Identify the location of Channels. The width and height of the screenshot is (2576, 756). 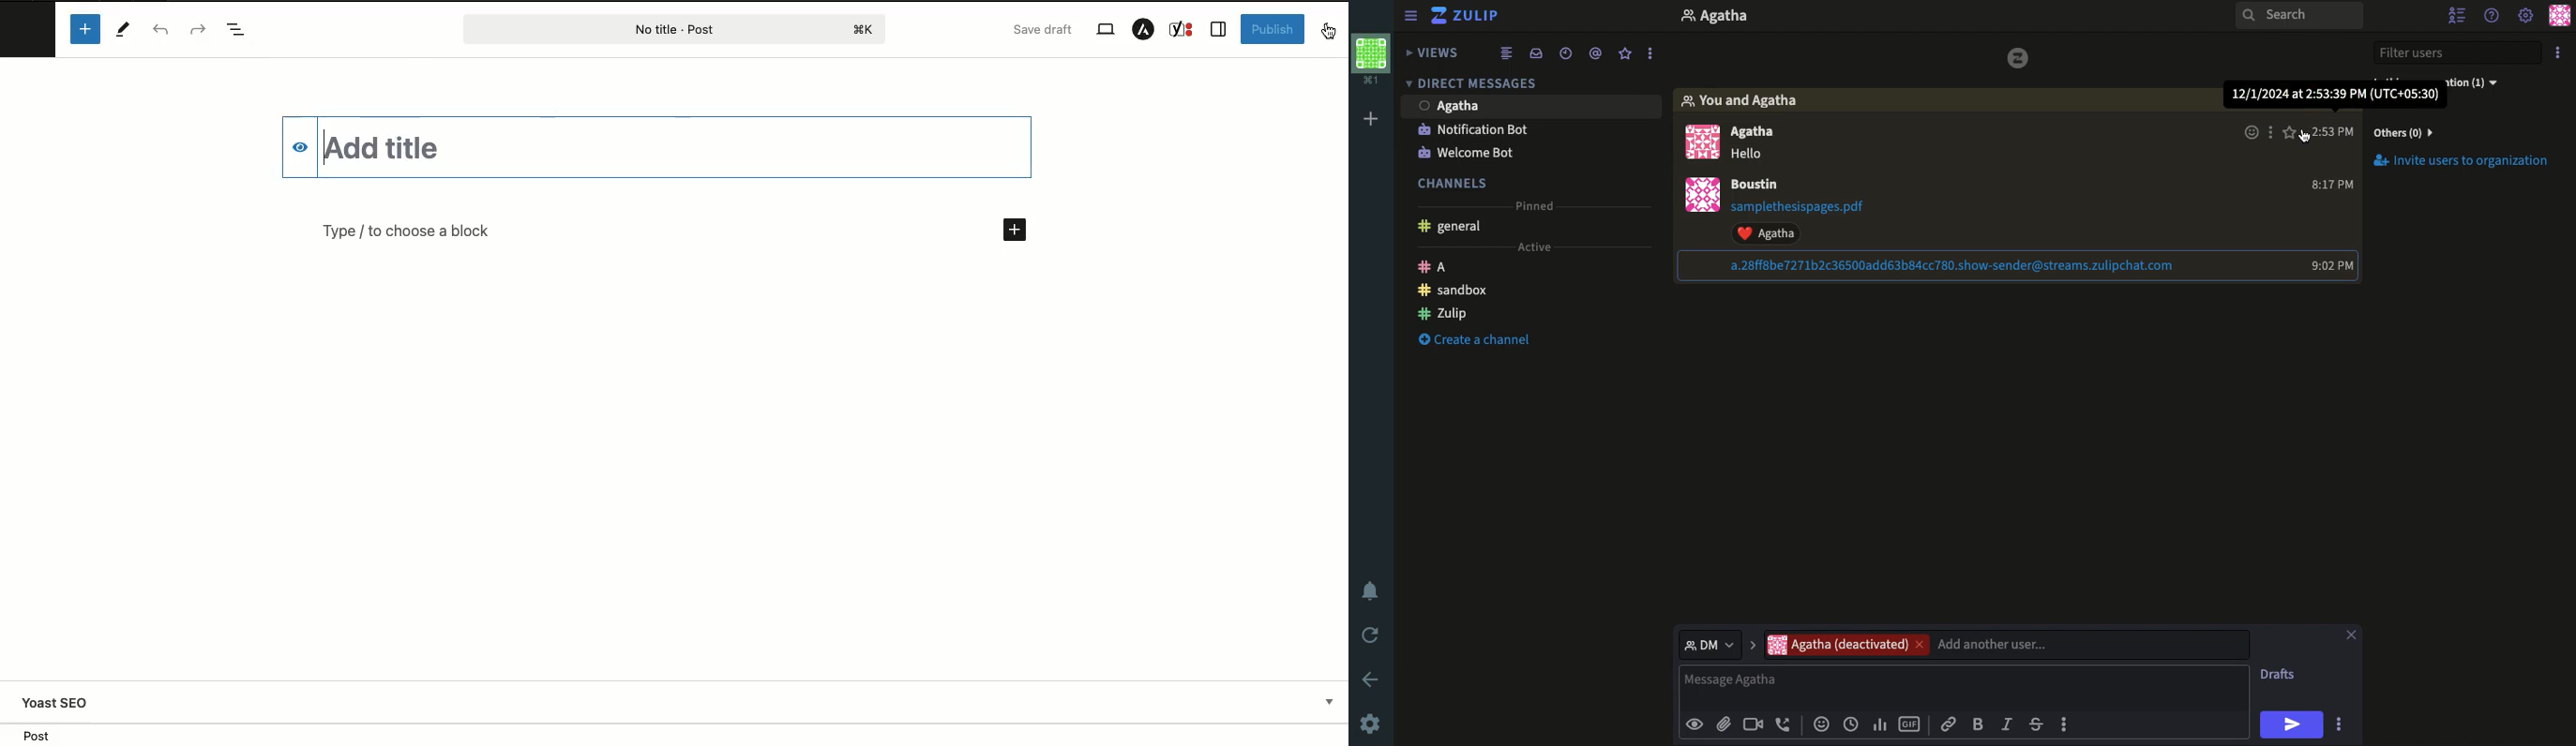
(1454, 183).